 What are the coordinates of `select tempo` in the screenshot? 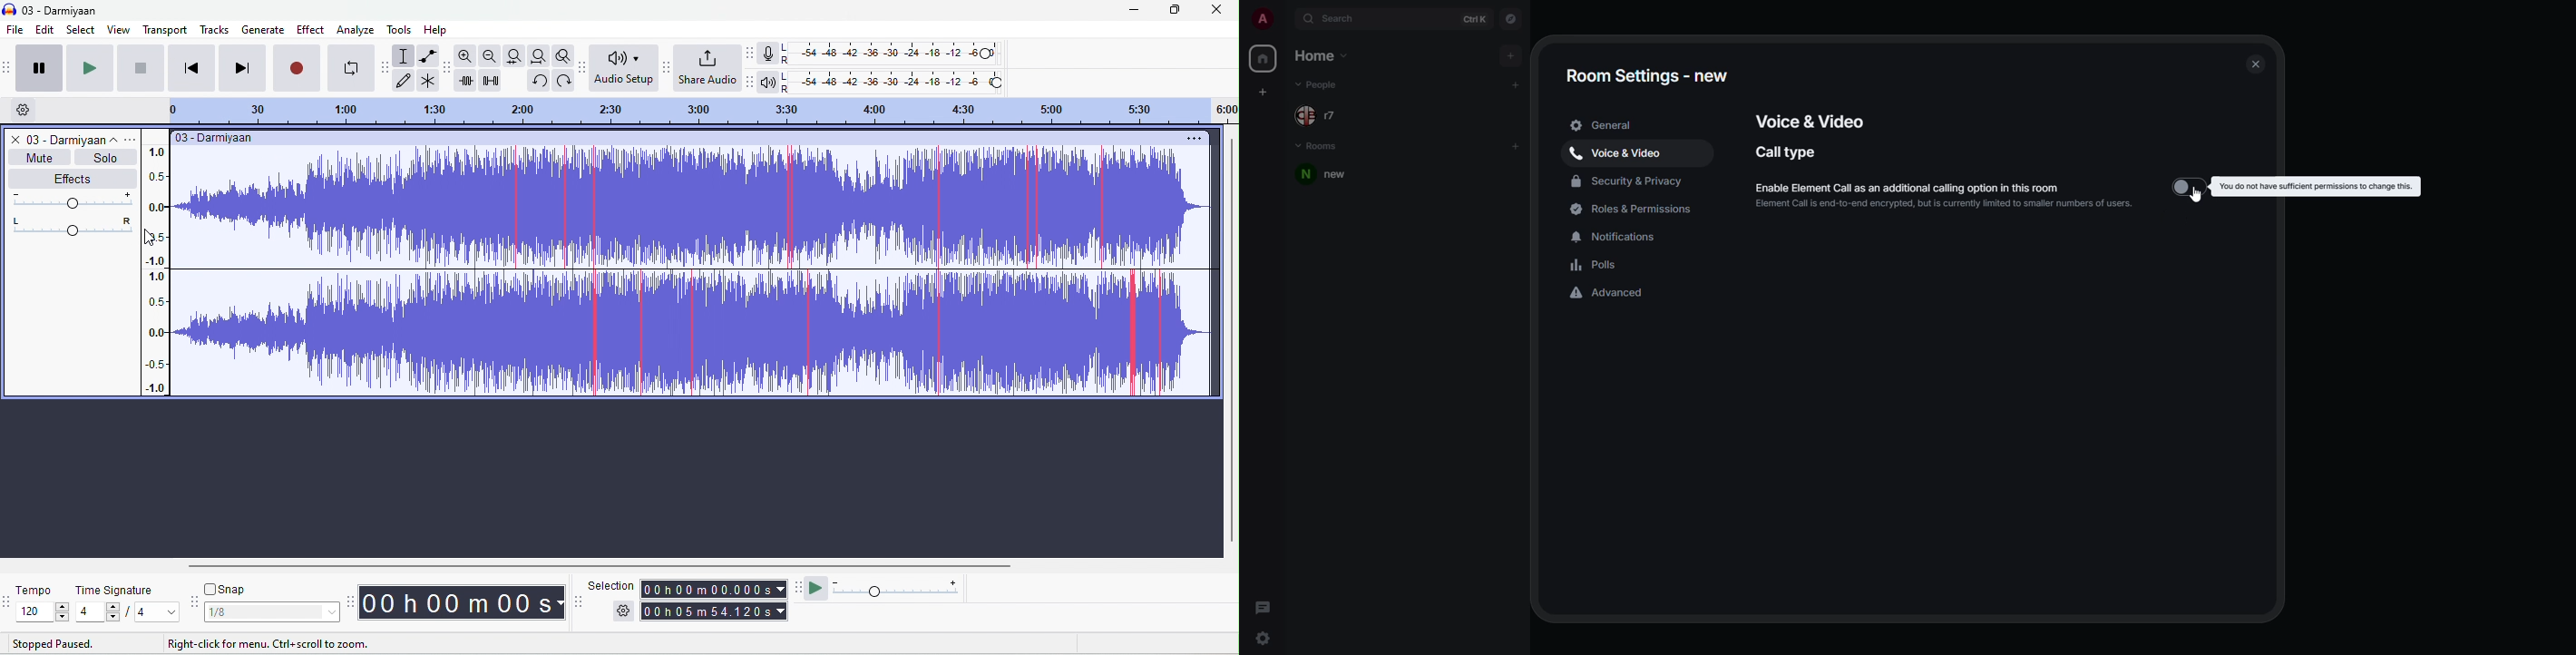 It's located at (45, 612).